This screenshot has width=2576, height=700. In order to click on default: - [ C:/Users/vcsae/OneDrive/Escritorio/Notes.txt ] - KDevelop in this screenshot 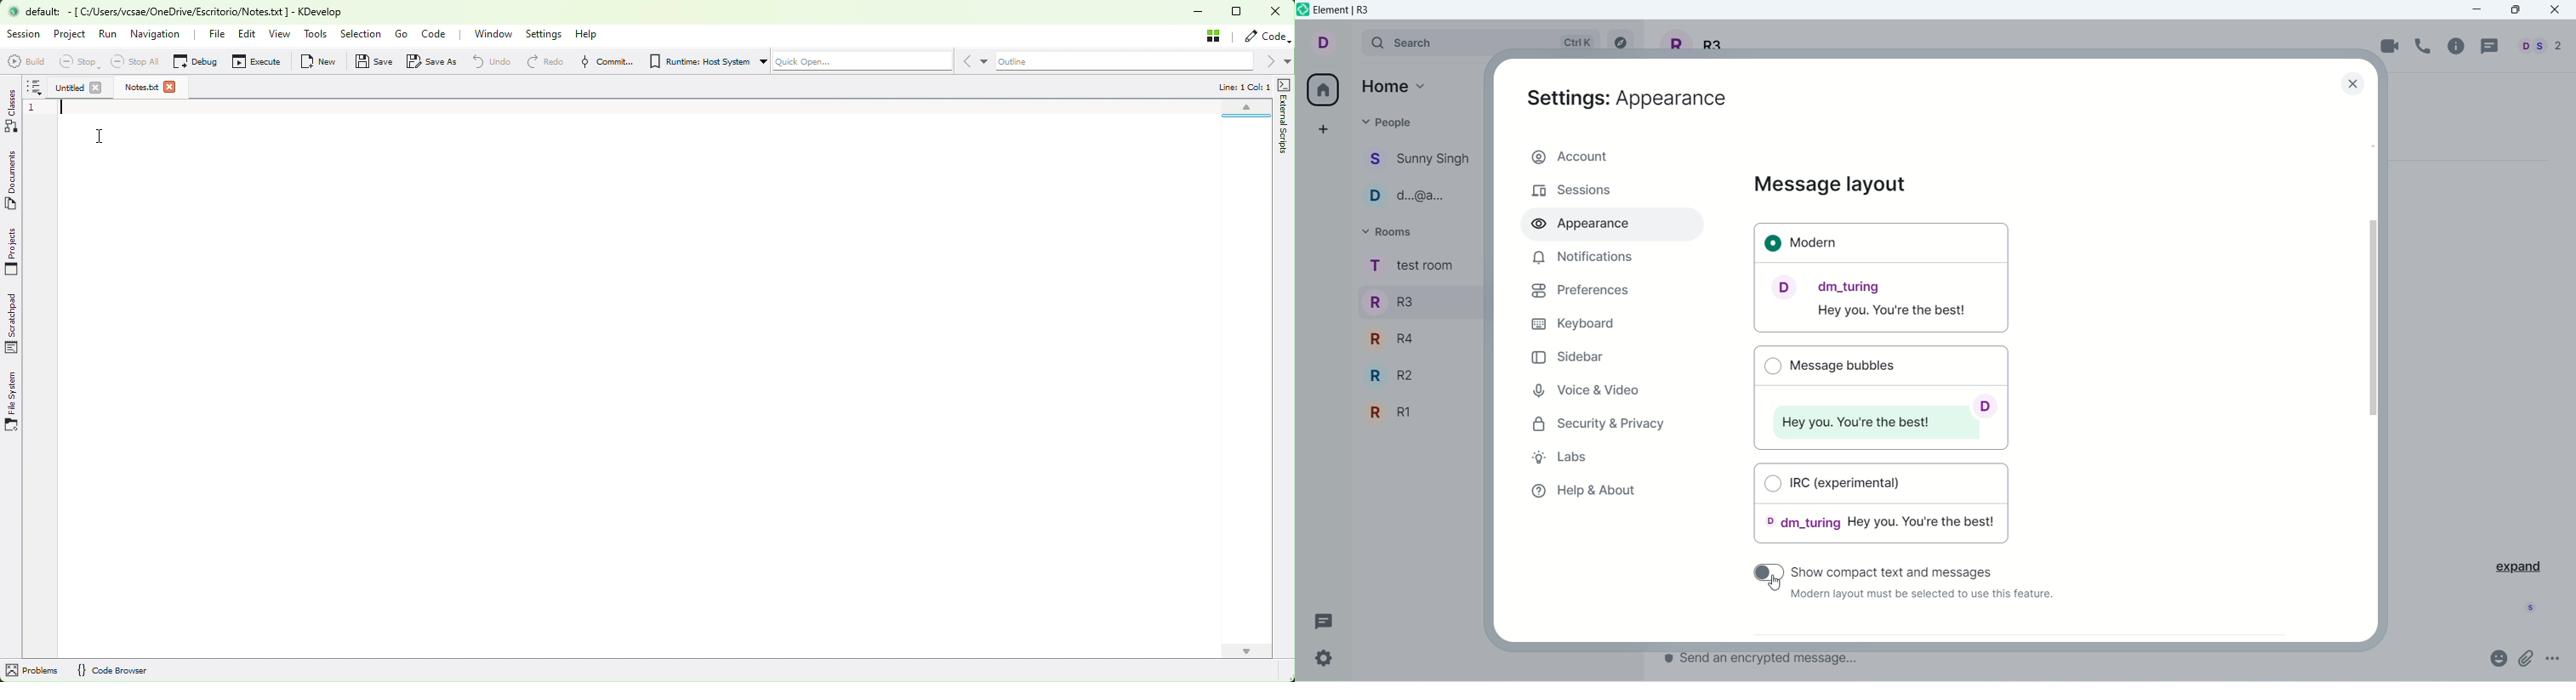, I will do `click(186, 12)`.